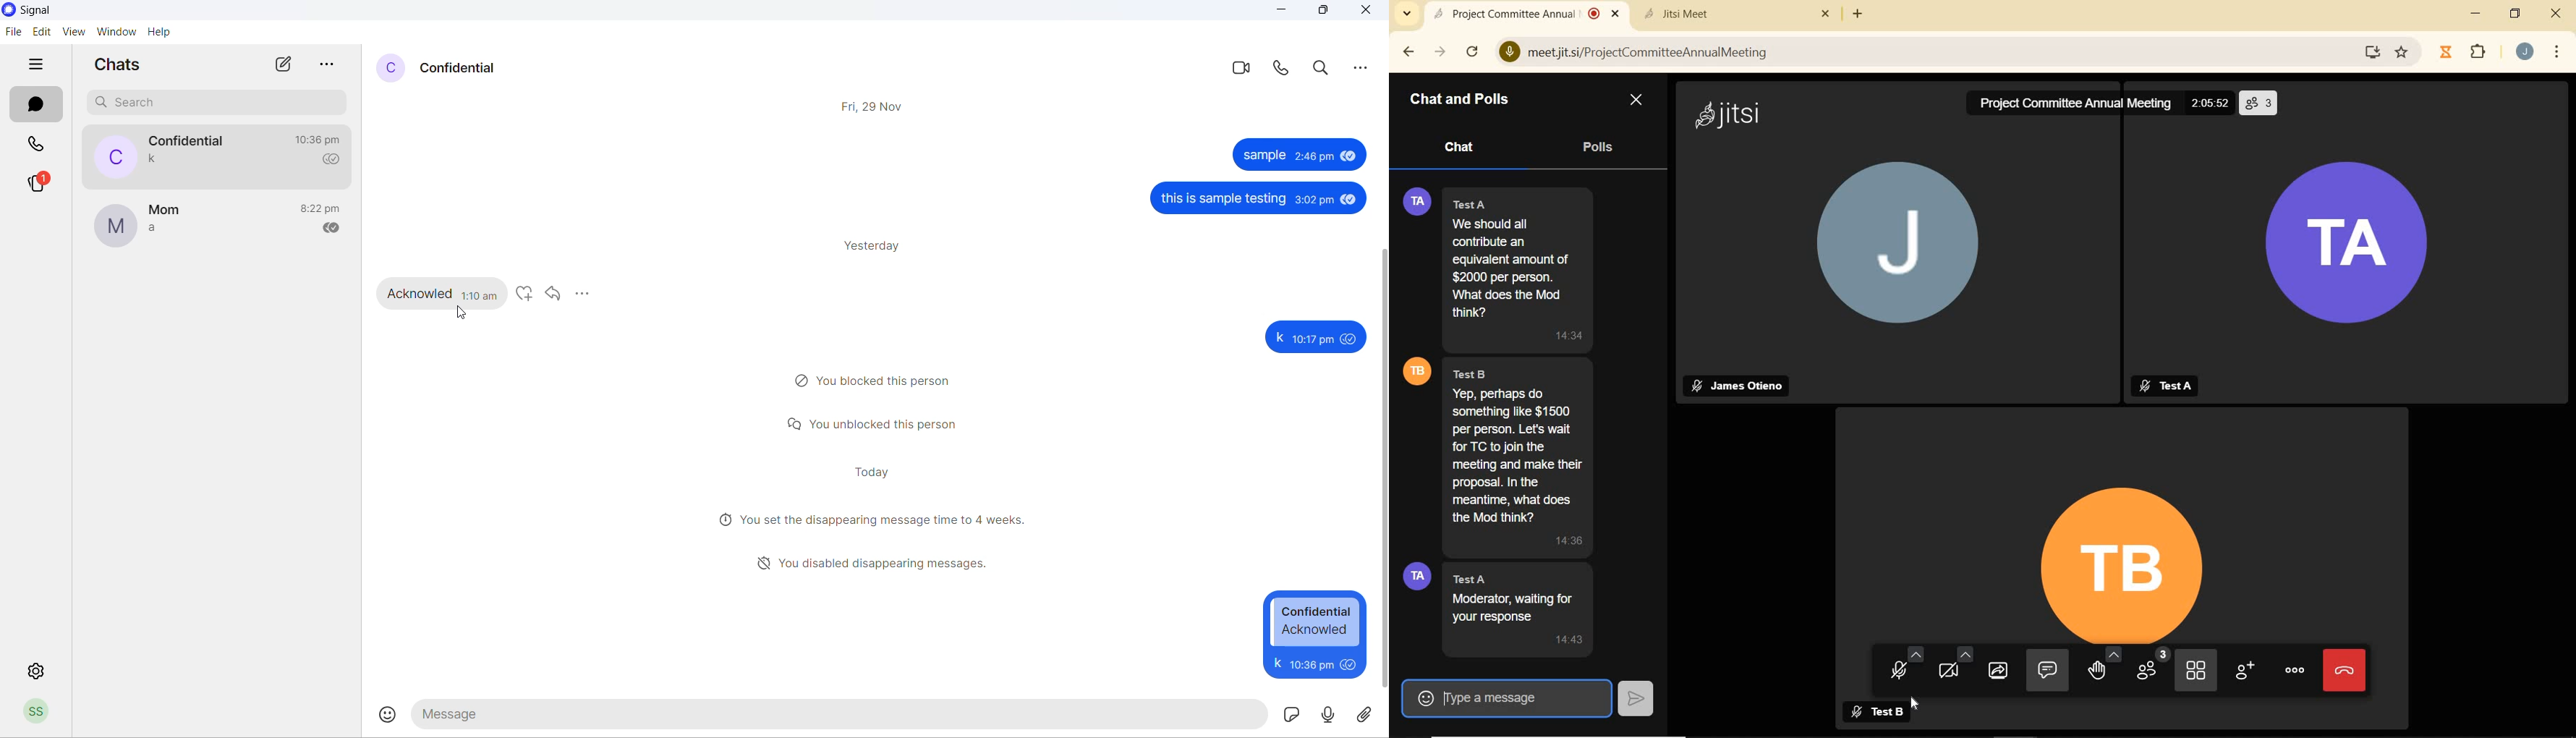 This screenshot has height=756, width=2576. I want to click on Acknowled, so click(420, 292).